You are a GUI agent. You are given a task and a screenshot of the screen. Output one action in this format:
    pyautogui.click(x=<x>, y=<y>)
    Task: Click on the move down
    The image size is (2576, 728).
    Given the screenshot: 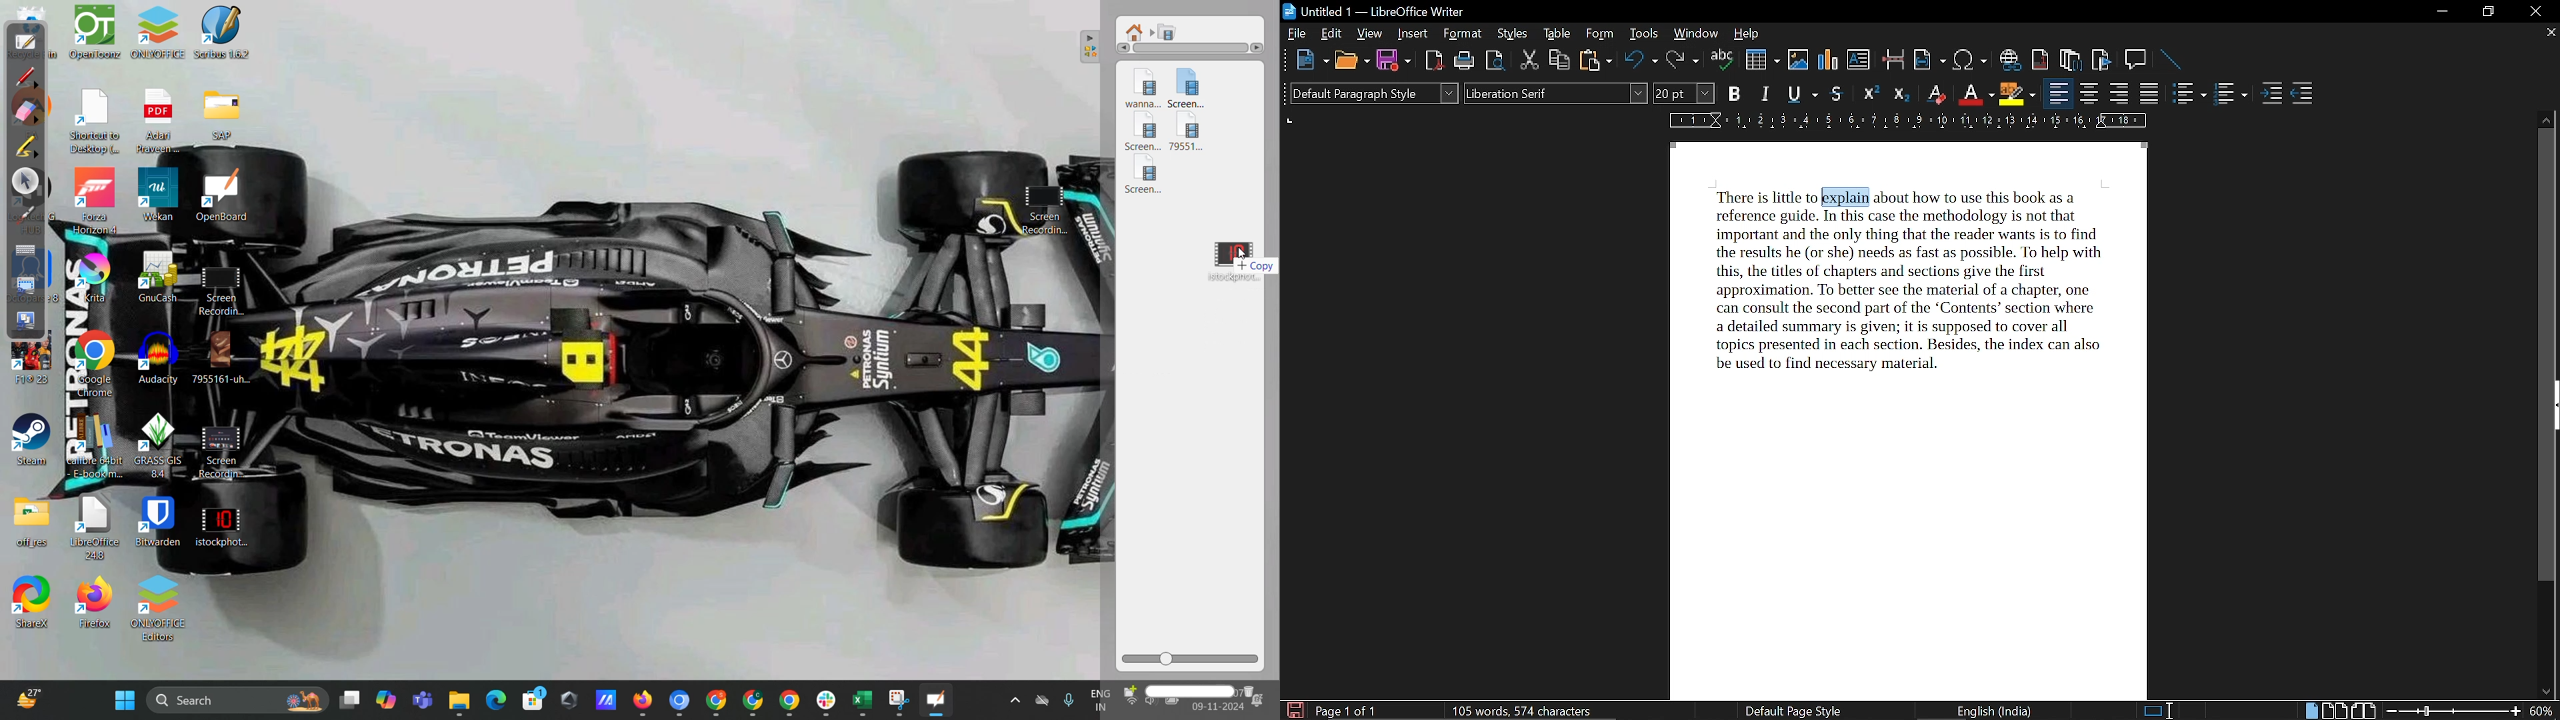 What is the action you would take?
    pyautogui.click(x=2546, y=693)
    